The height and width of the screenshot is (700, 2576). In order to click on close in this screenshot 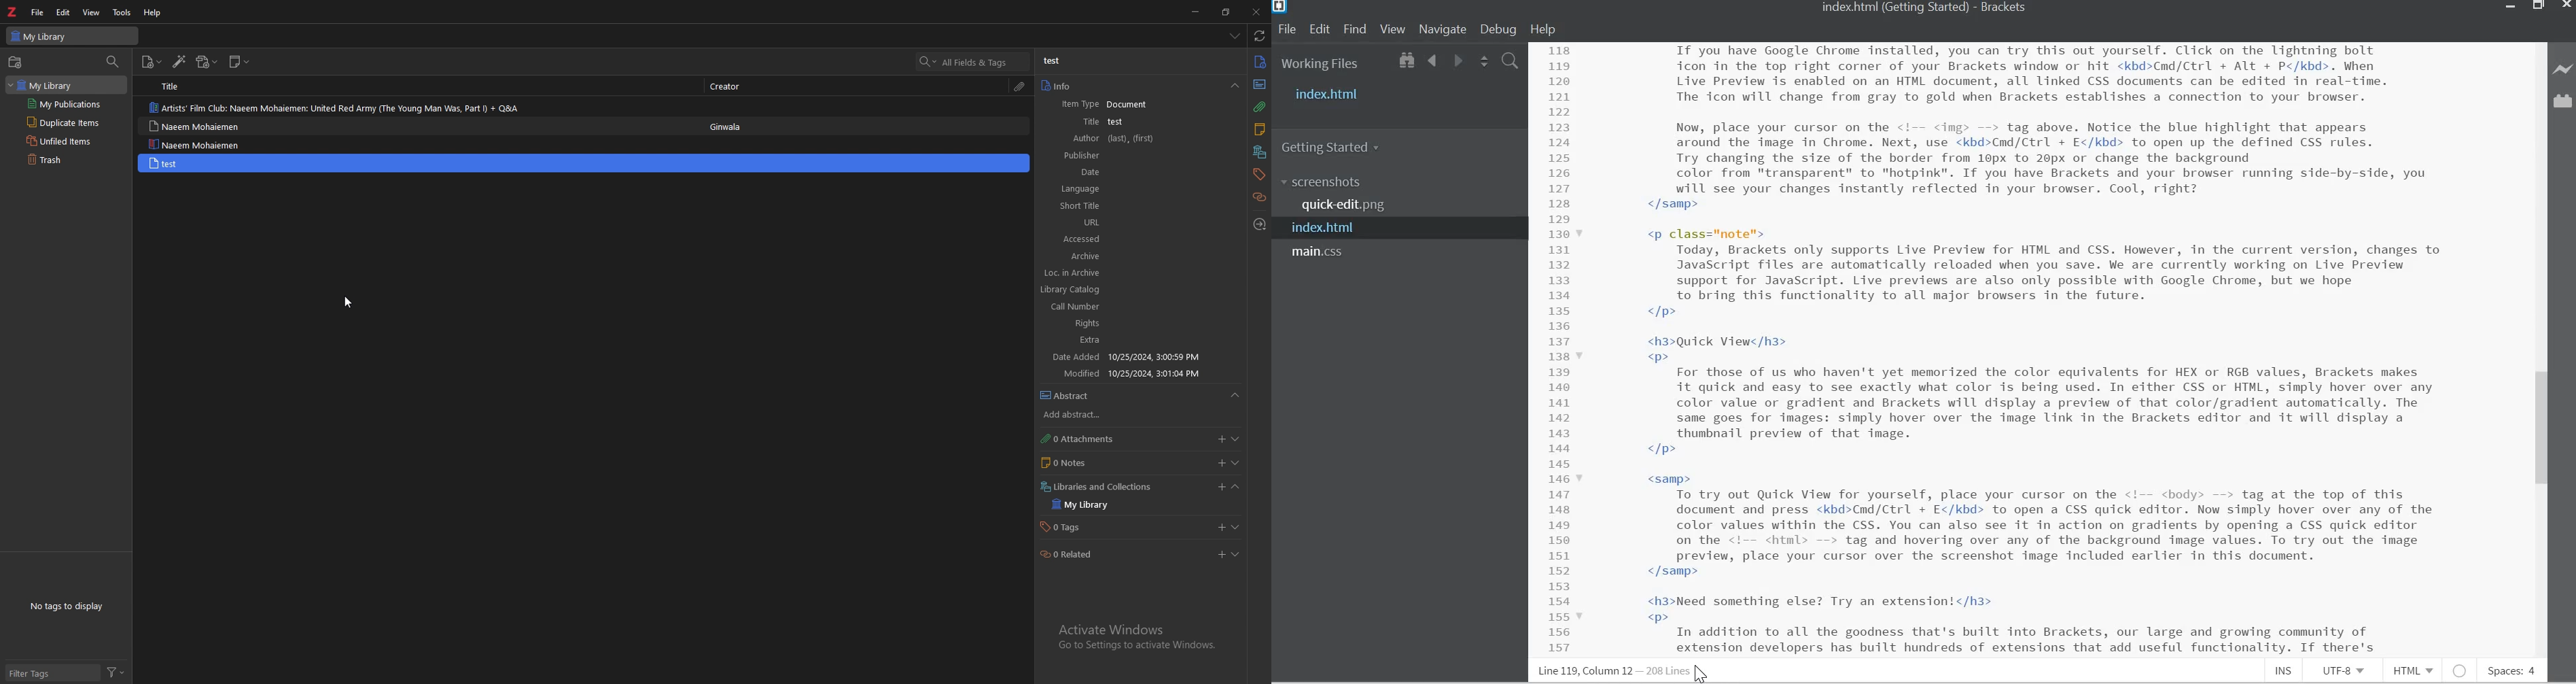, I will do `click(1257, 12)`.